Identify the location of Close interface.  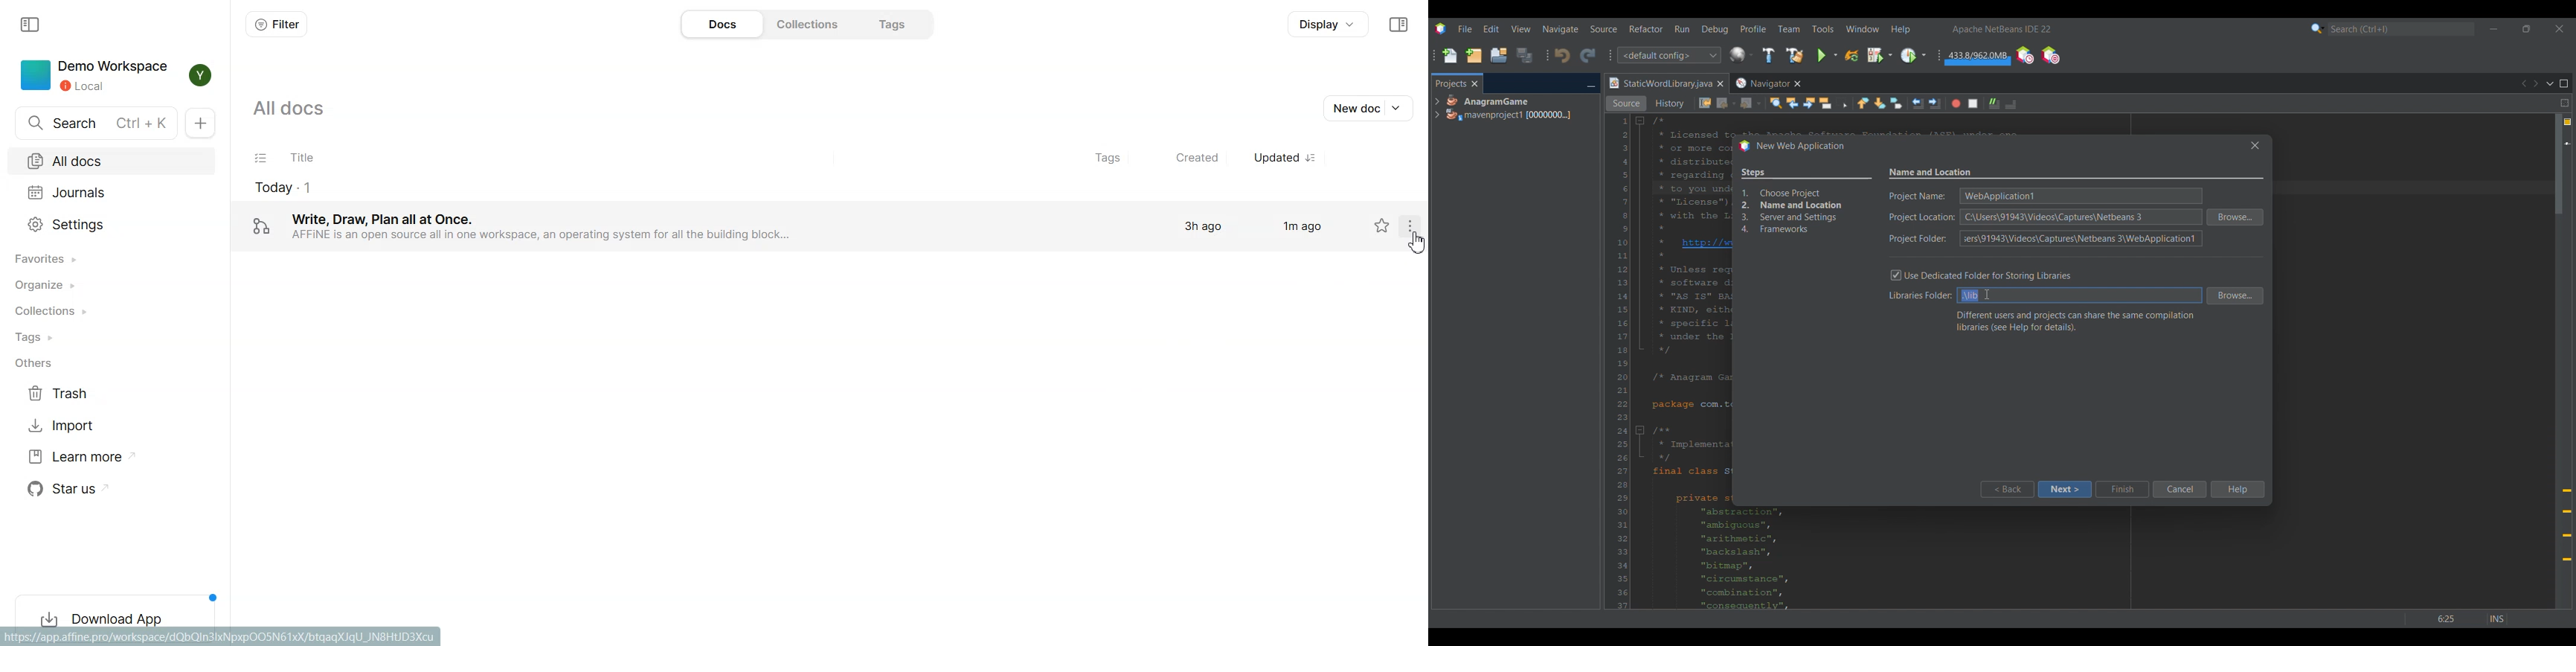
(2559, 29).